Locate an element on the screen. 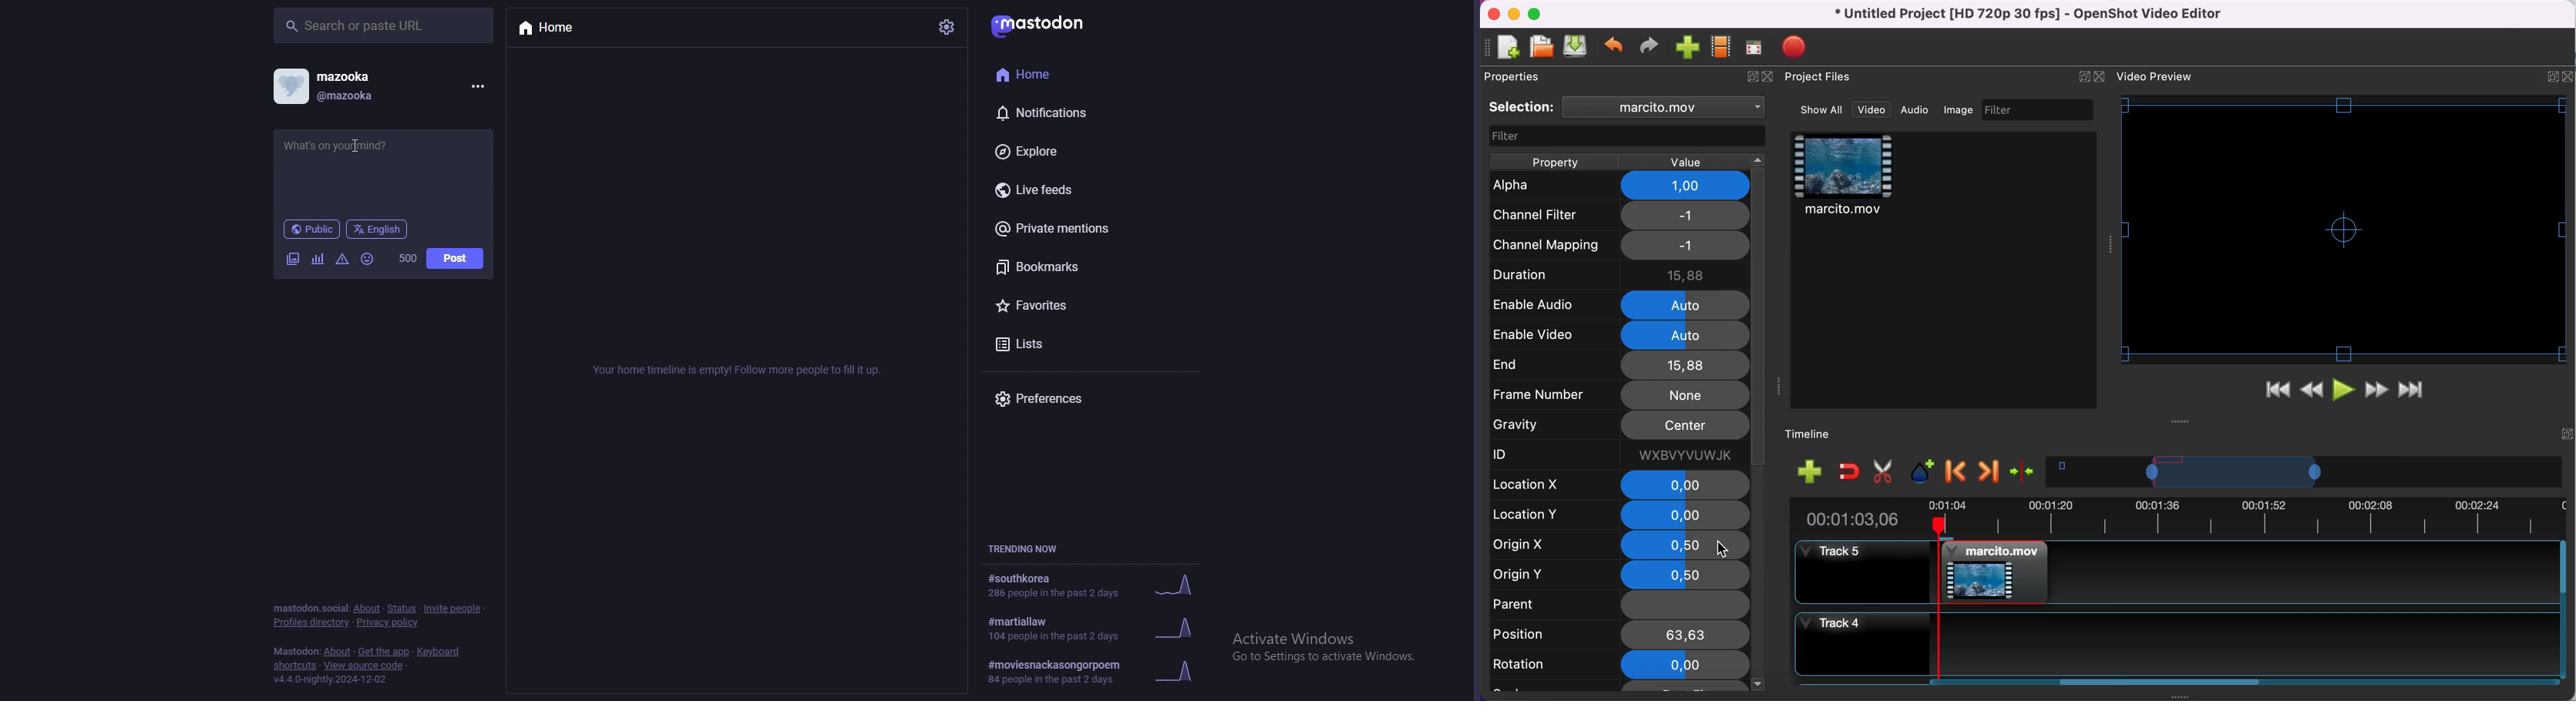 The width and height of the screenshot is (2576, 728). home is located at coordinates (1062, 72).